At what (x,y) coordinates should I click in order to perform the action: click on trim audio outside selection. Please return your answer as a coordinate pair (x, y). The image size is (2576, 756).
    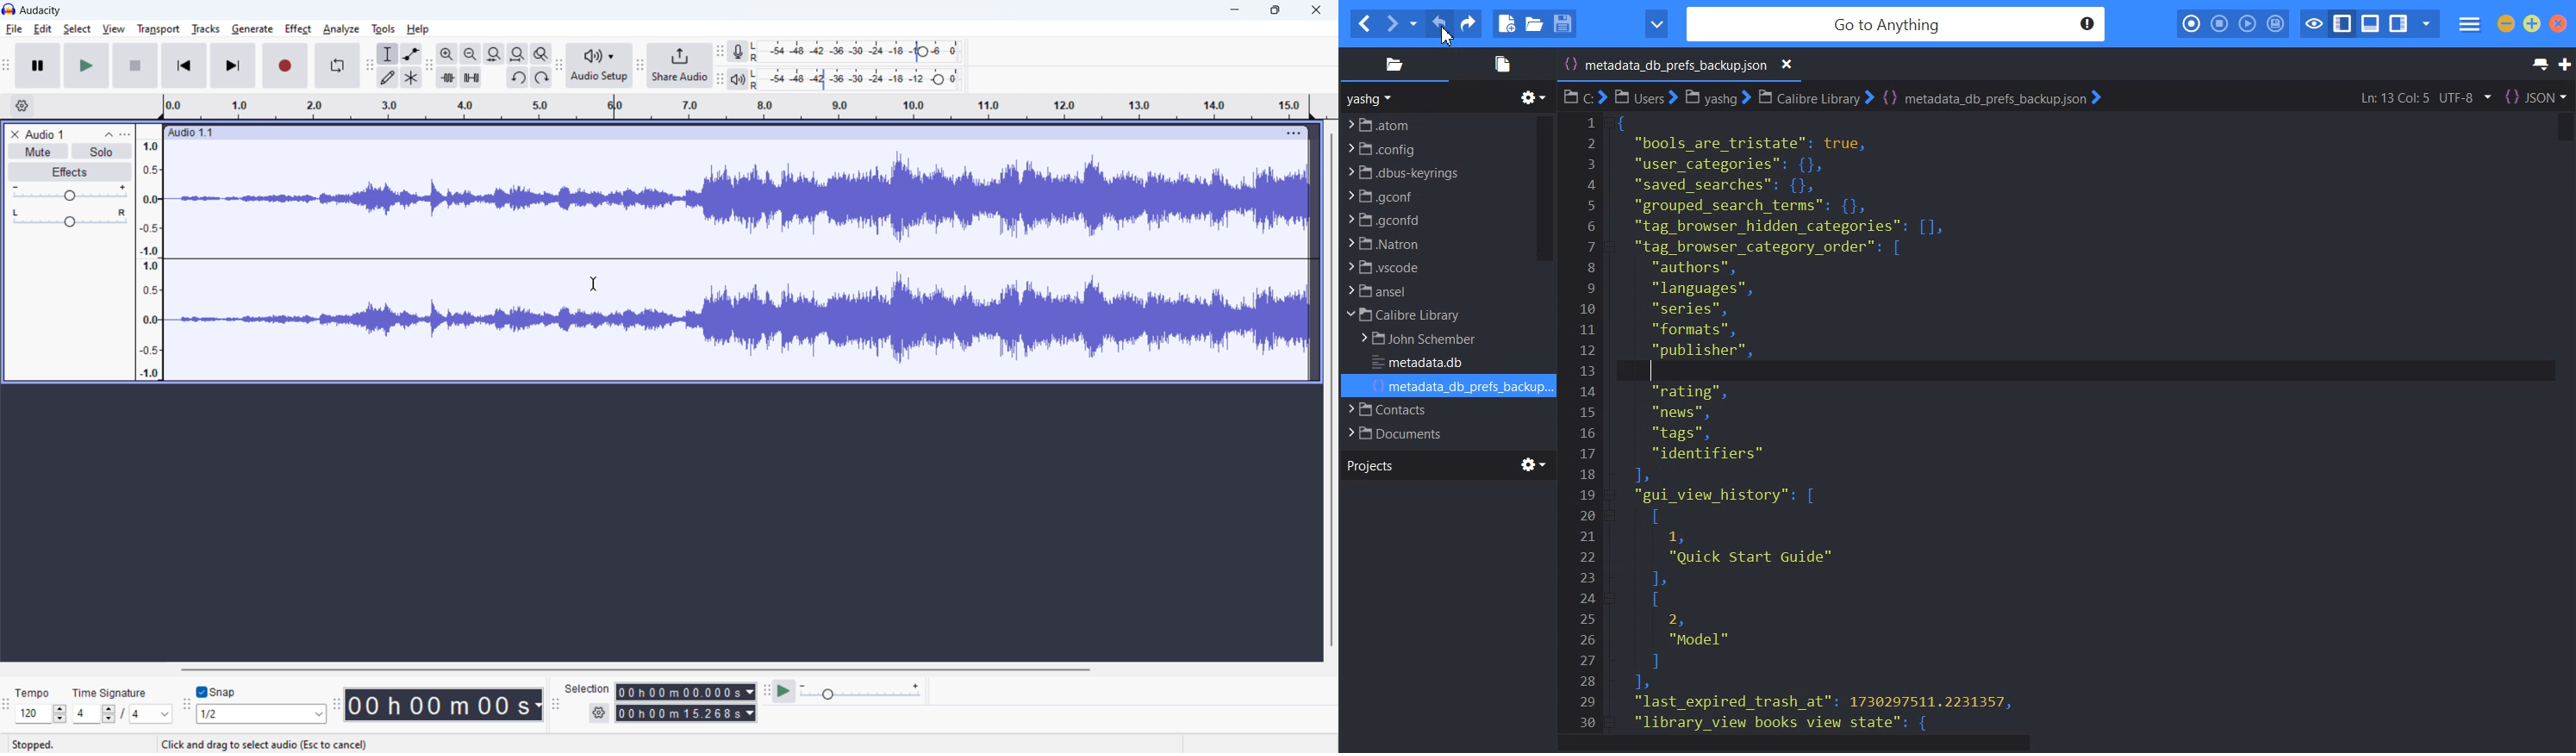
    Looking at the image, I should click on (448, 77).